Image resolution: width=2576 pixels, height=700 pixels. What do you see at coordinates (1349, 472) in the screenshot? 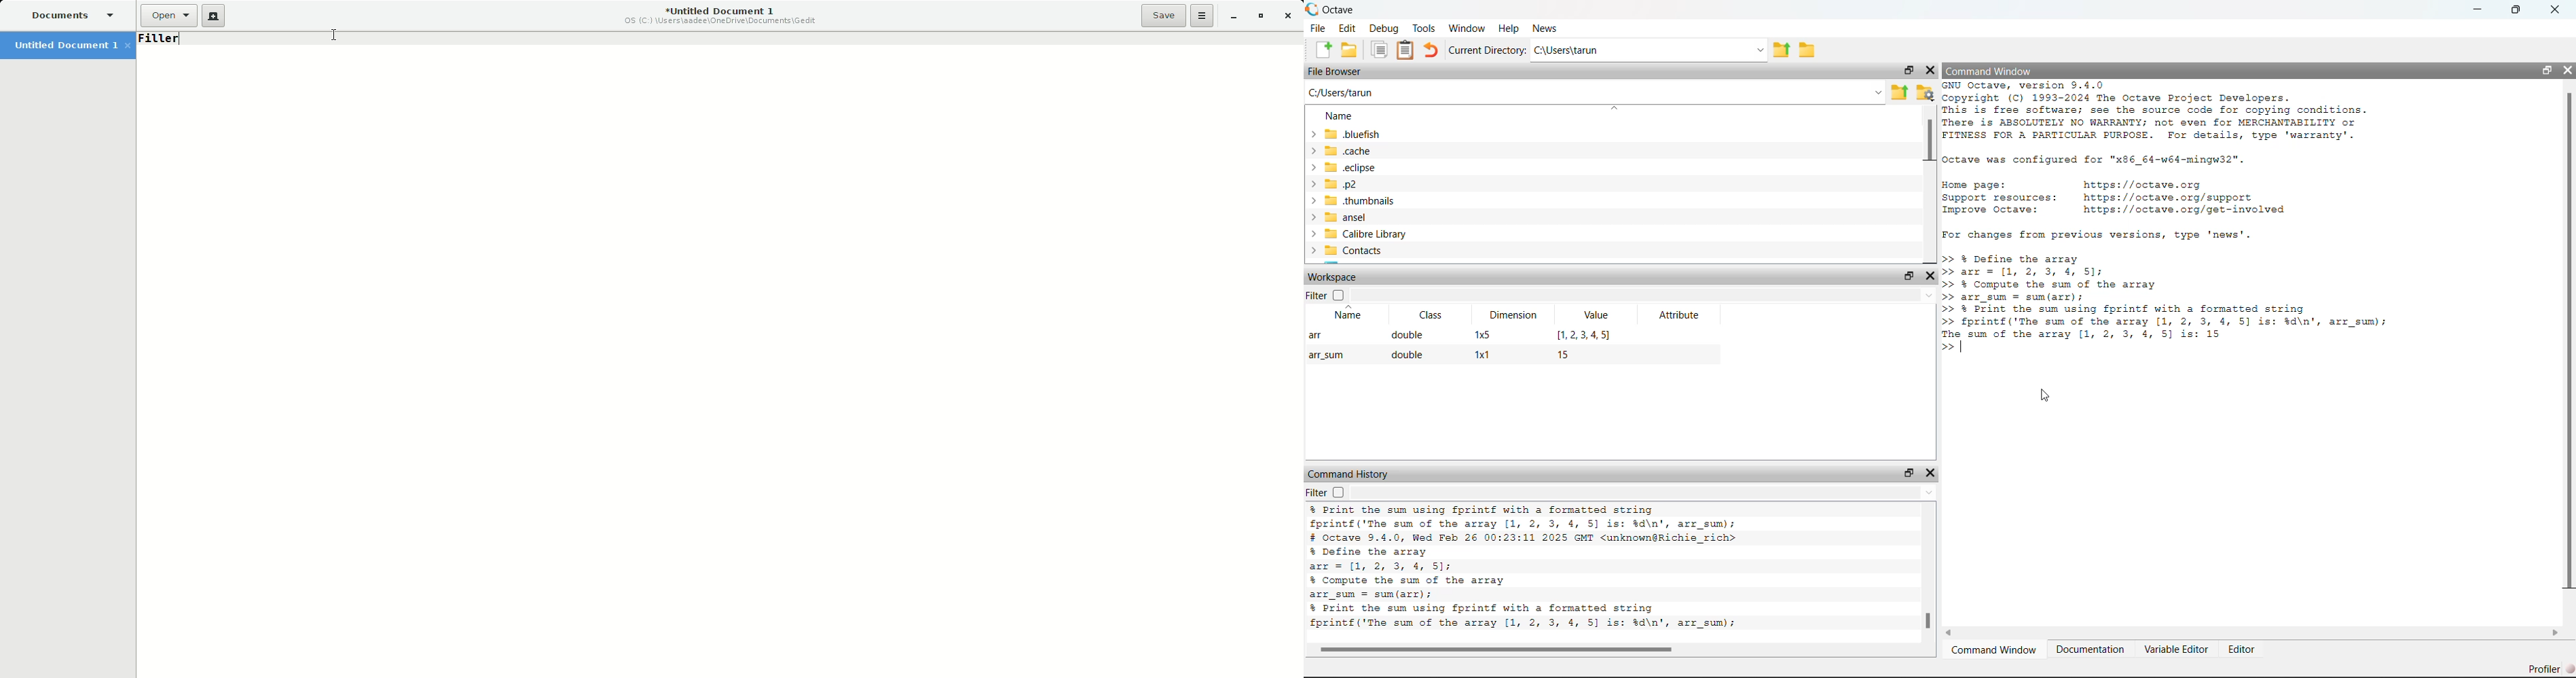
I see `Command History` at bounding box center [1349, 472].